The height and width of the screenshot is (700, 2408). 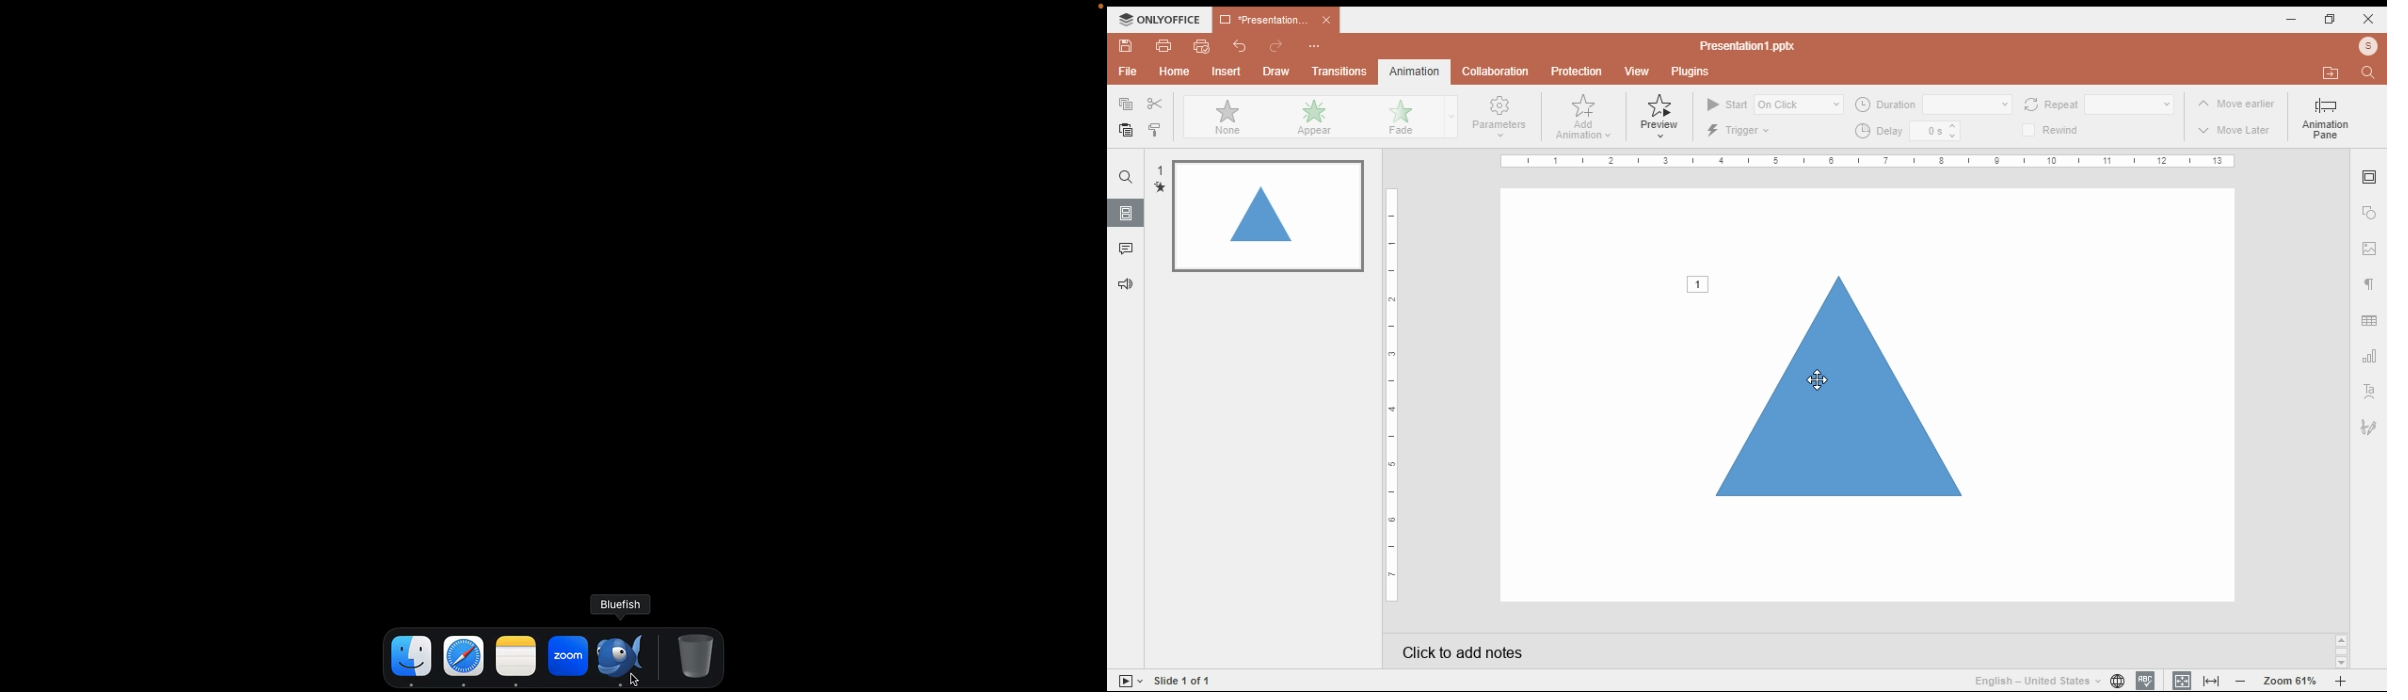 What do you see at coordinates (1259, 214) in the screenshot?
I see `slide 1` at bounding box center [1259, 214].